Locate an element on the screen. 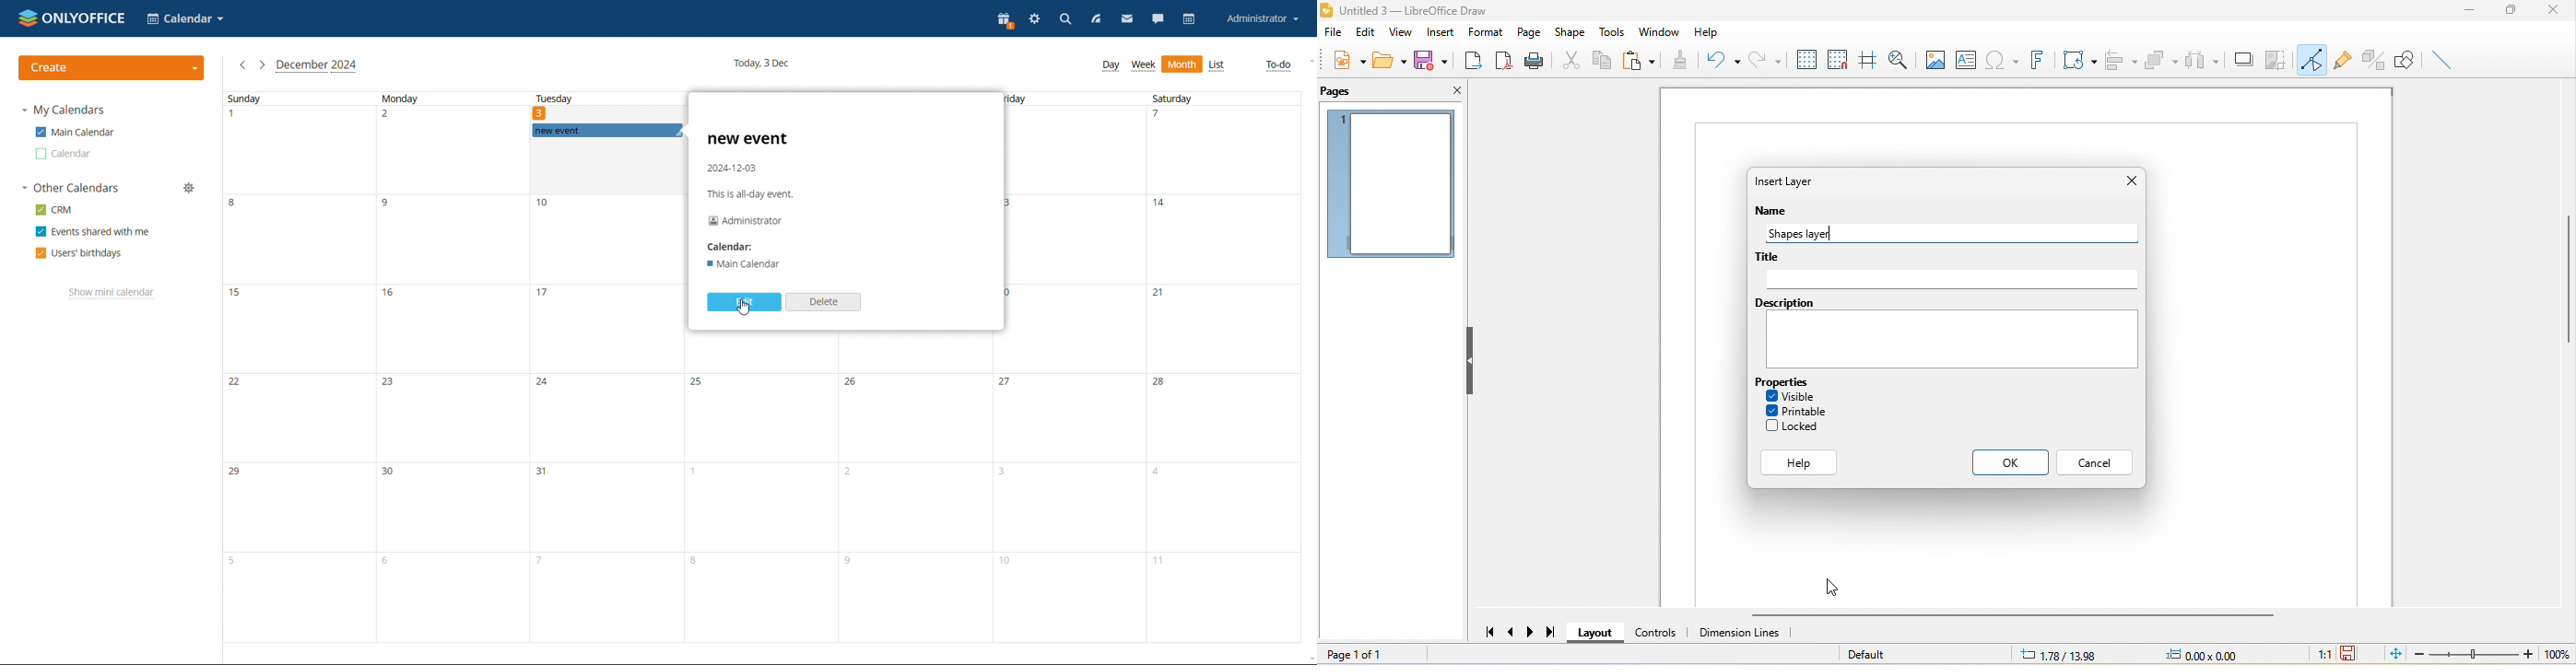  font work text is located at coordinates (2037, 58).